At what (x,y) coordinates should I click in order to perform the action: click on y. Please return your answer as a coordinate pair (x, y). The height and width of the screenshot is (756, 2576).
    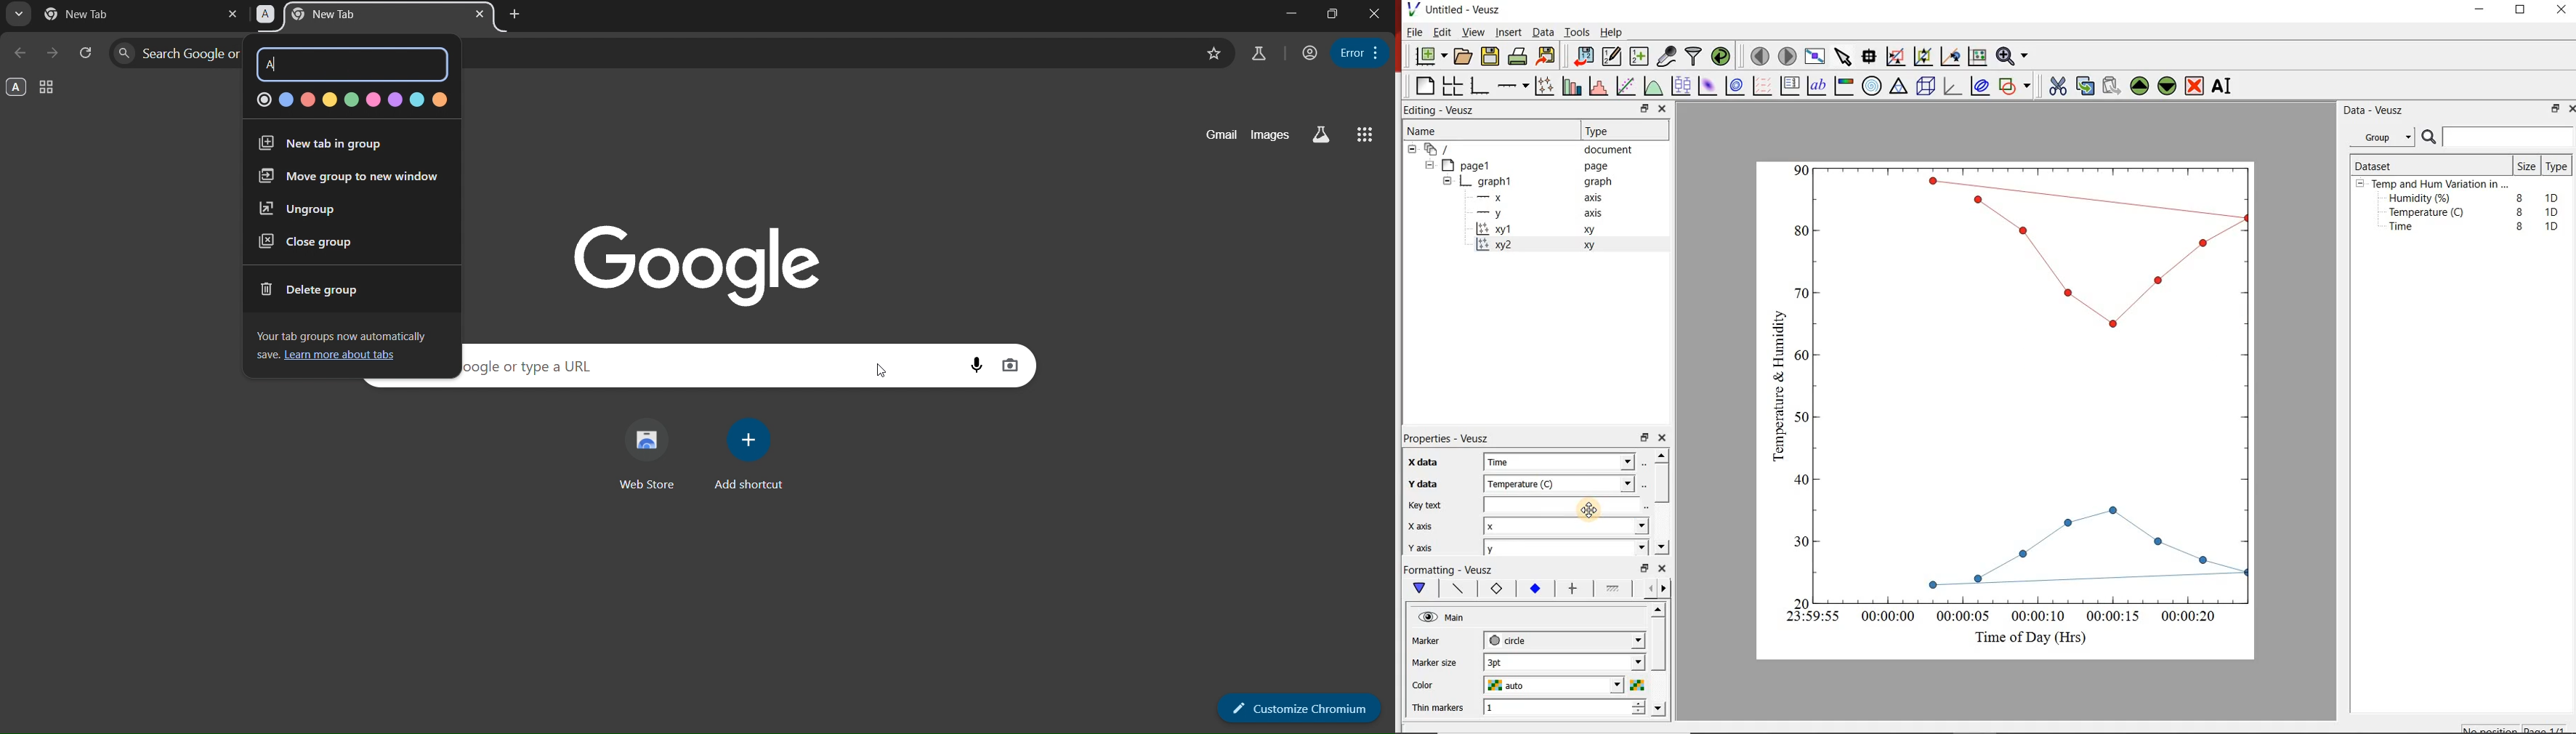
    Looking at the image, I should click on (1510, 550).